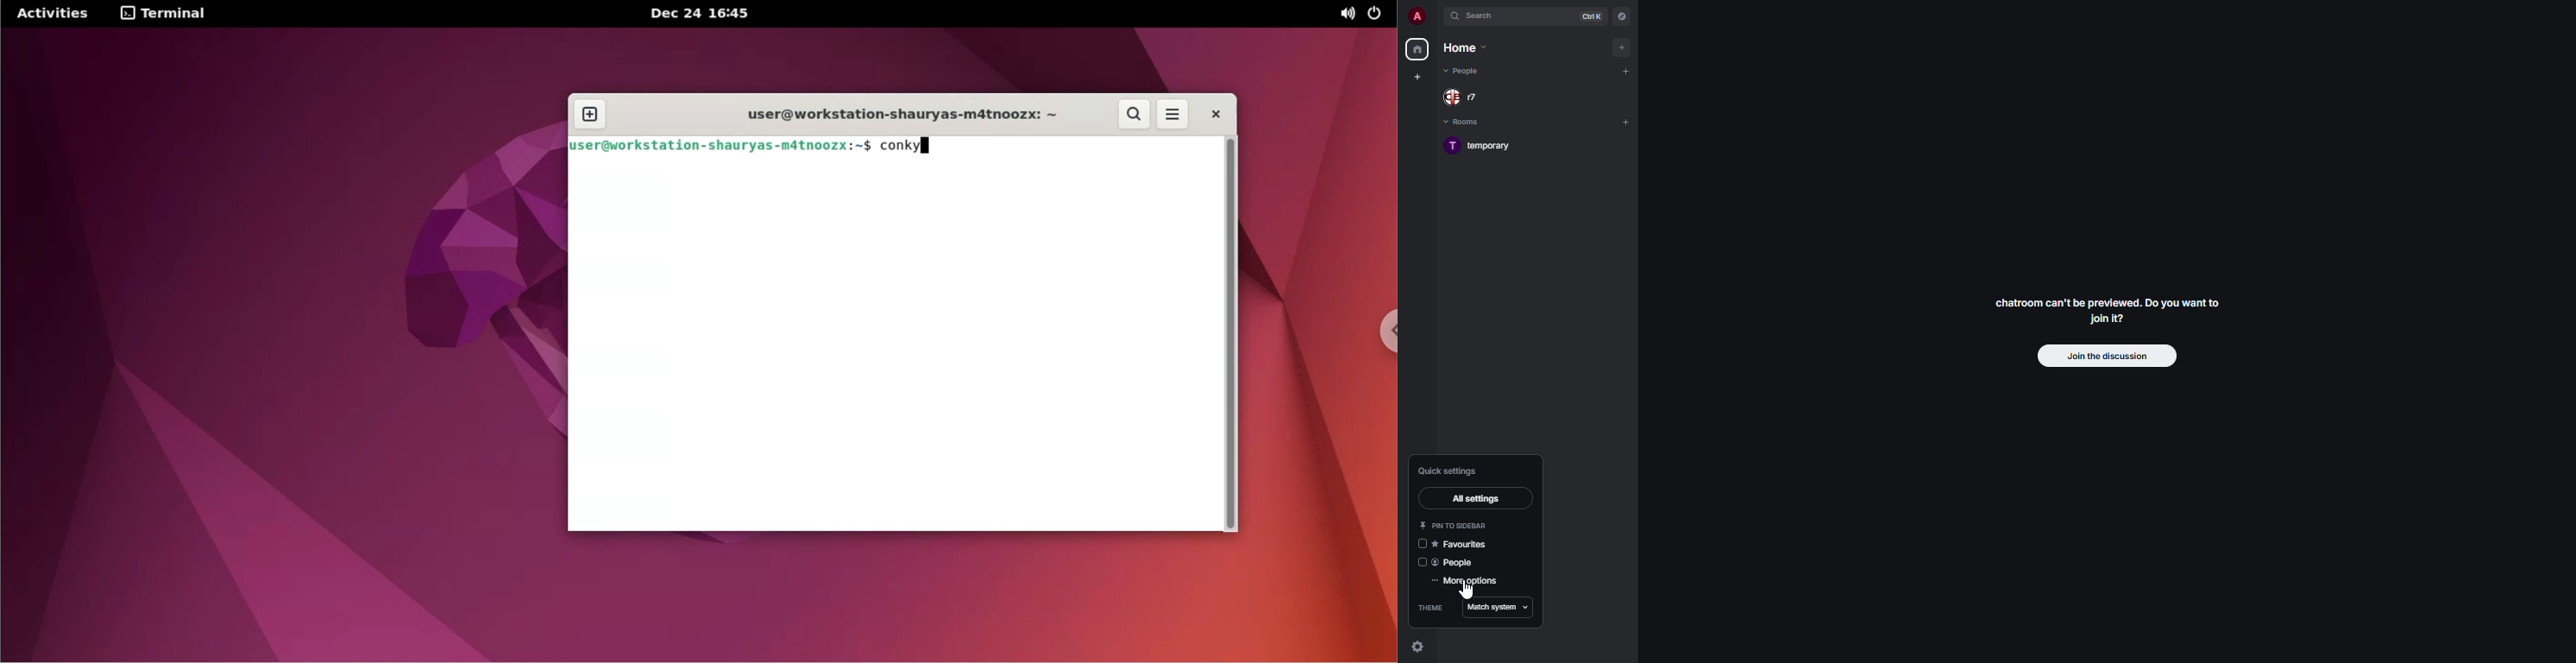  Describe the element at coordinates (1495, 609) in the screenshot. I see `match system` at that location.